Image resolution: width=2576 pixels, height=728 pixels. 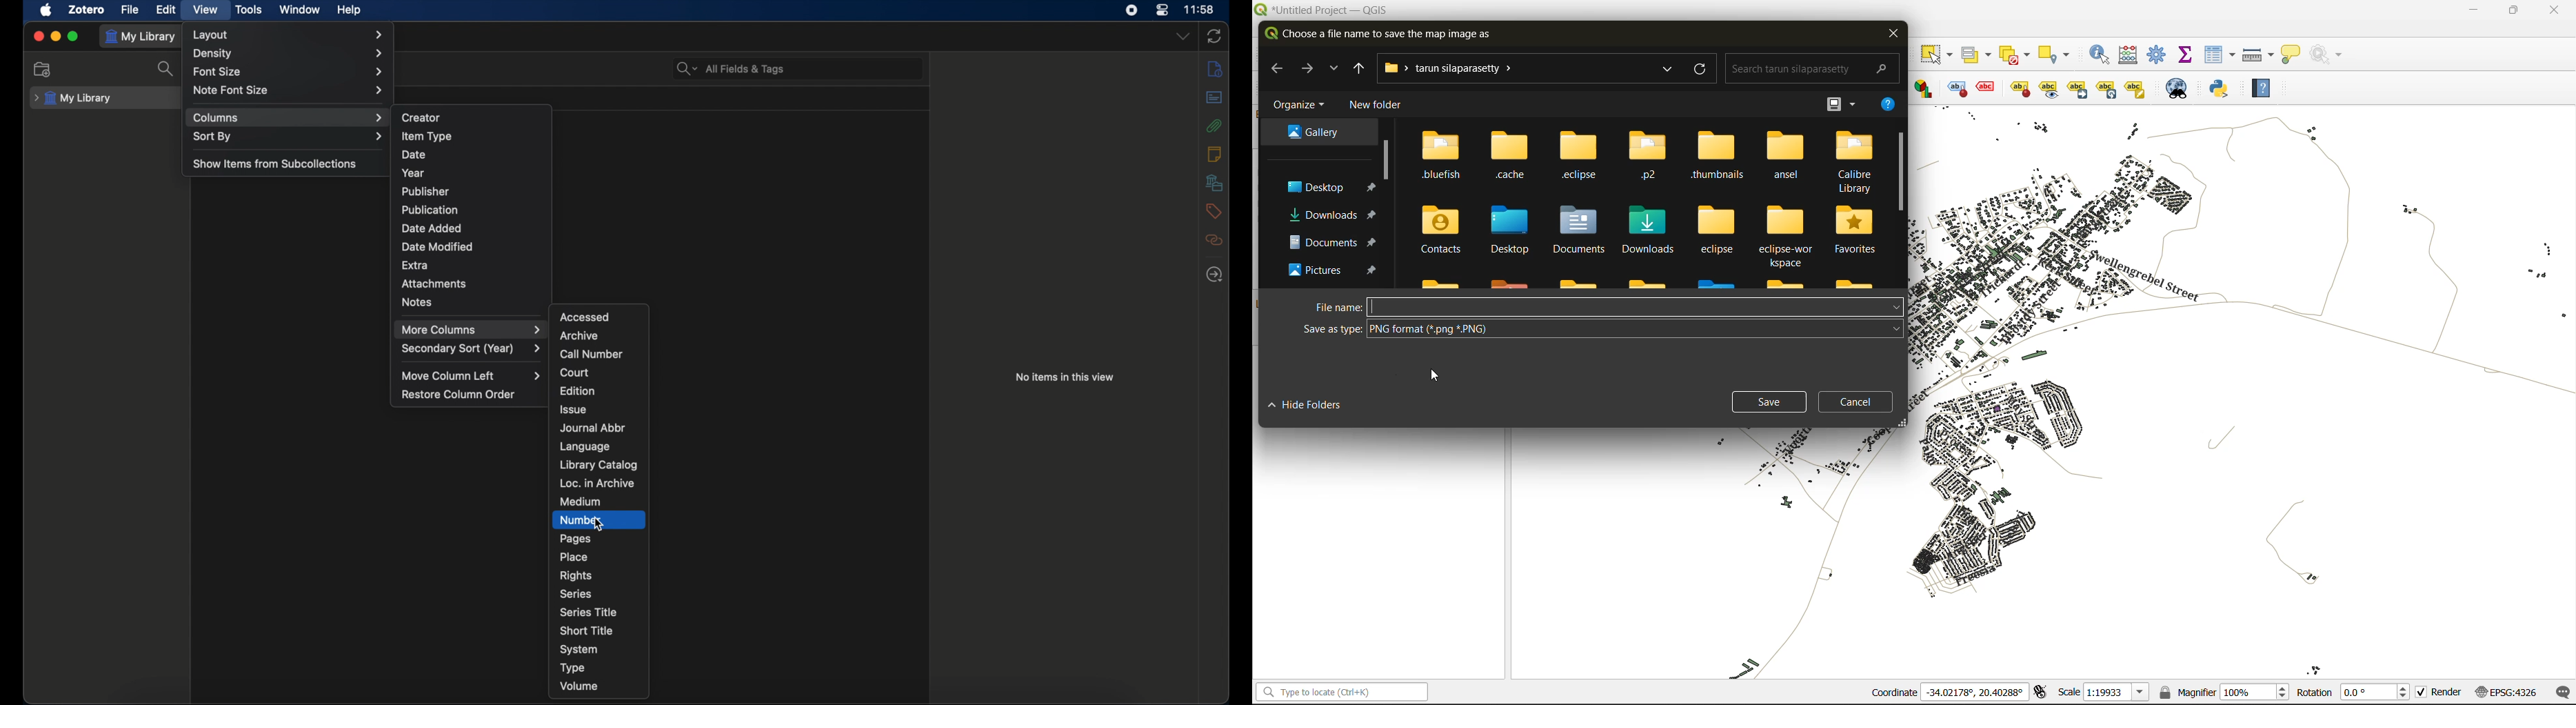 What do you see at coordinates (416, 302) in the screenshot?
I see `notes` at bounding box center [416, 302].